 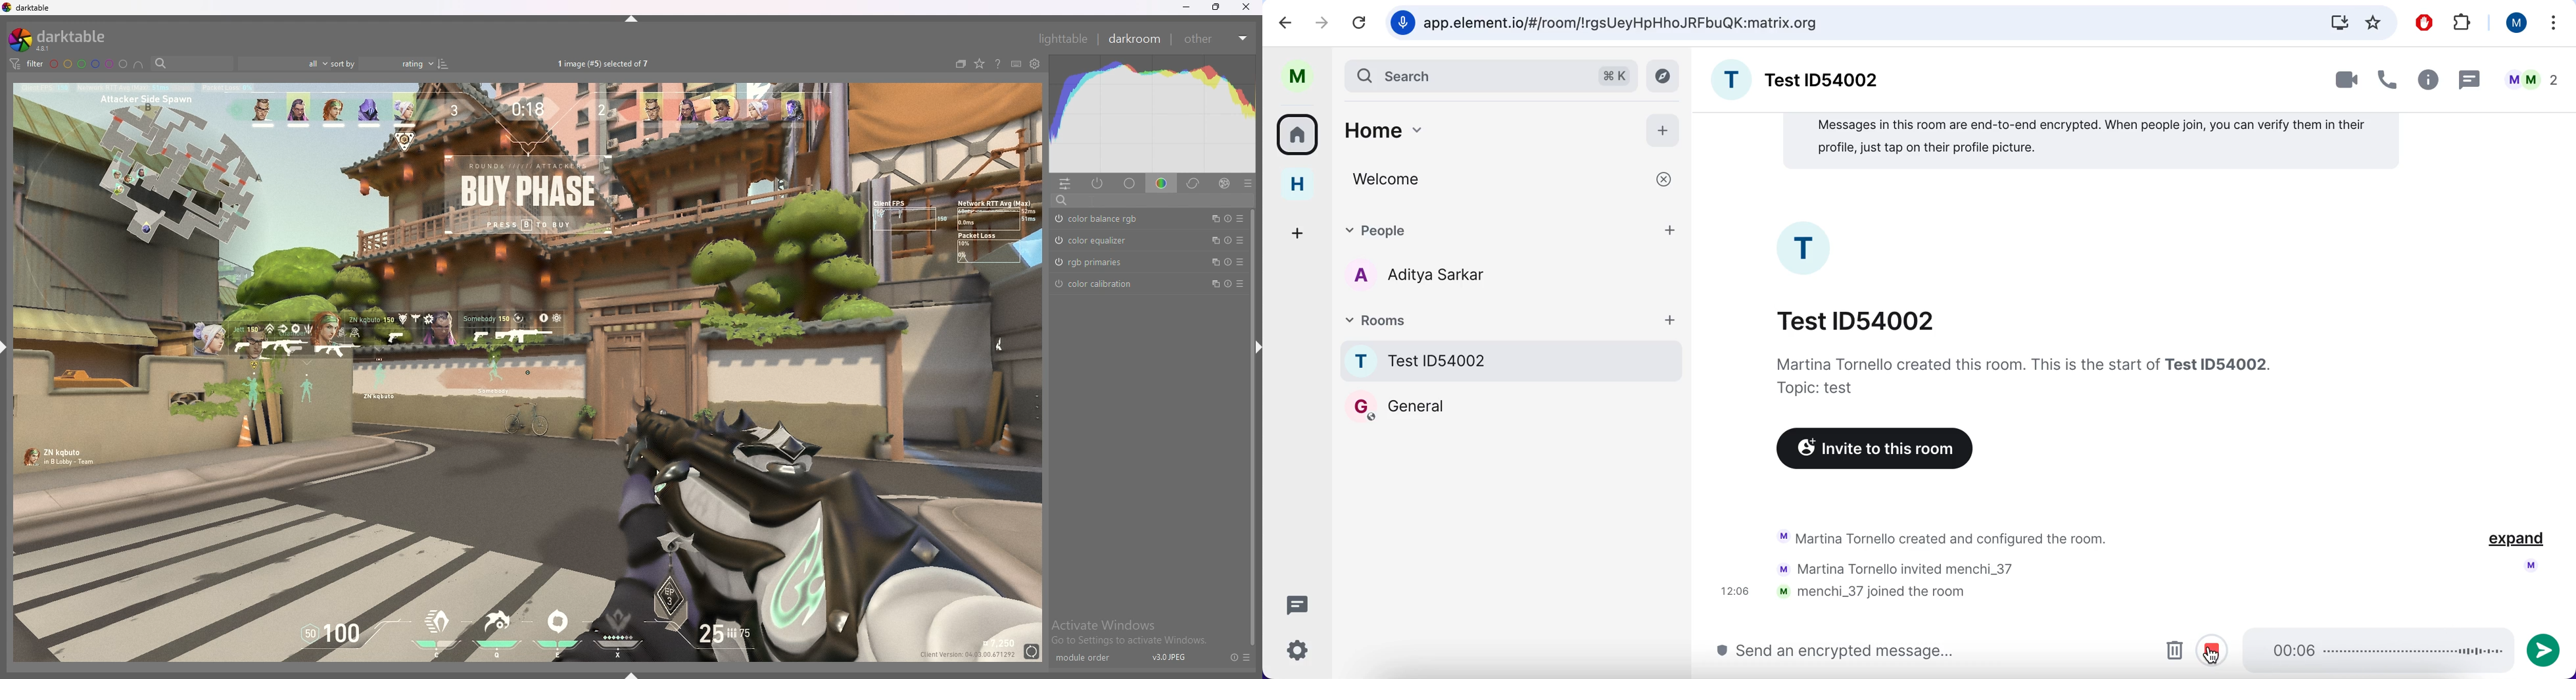 What do you see at coordinates (192, 64) in the screenshot?
I see `filter by text` at bounding box center [192, 64].